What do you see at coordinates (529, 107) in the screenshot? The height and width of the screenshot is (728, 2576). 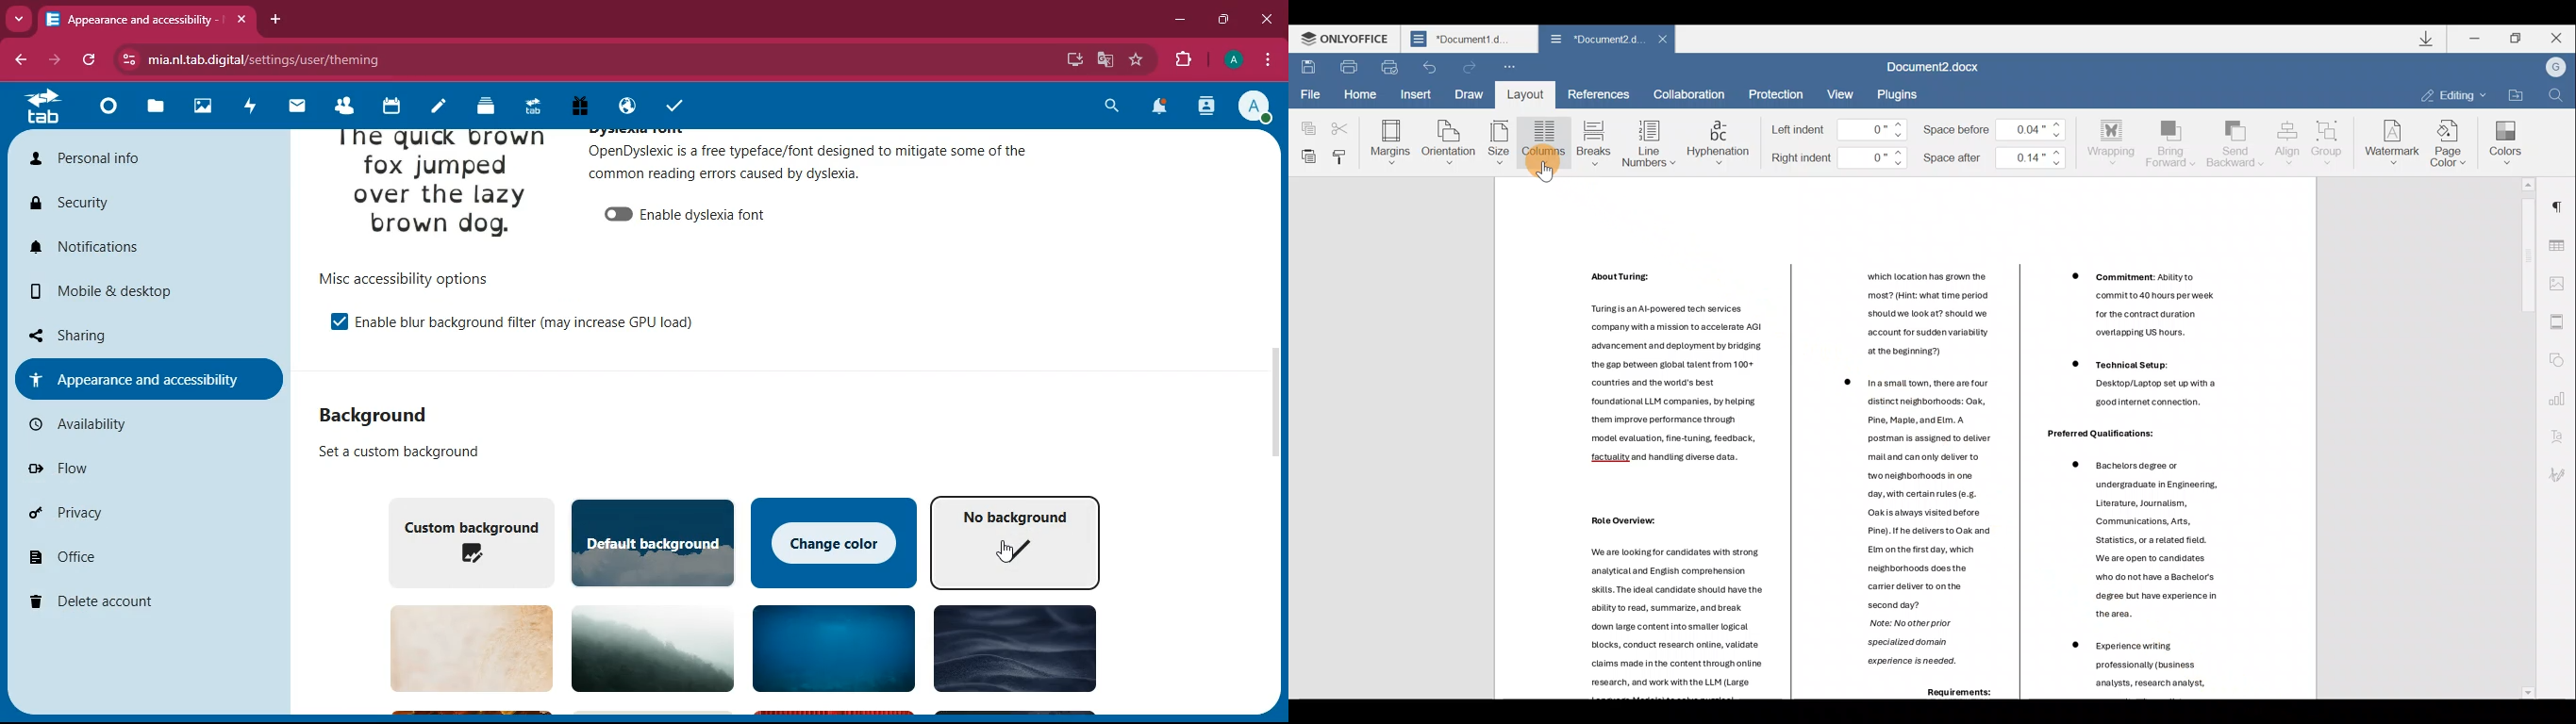 I see `tab` at bounding box center [529, 107].